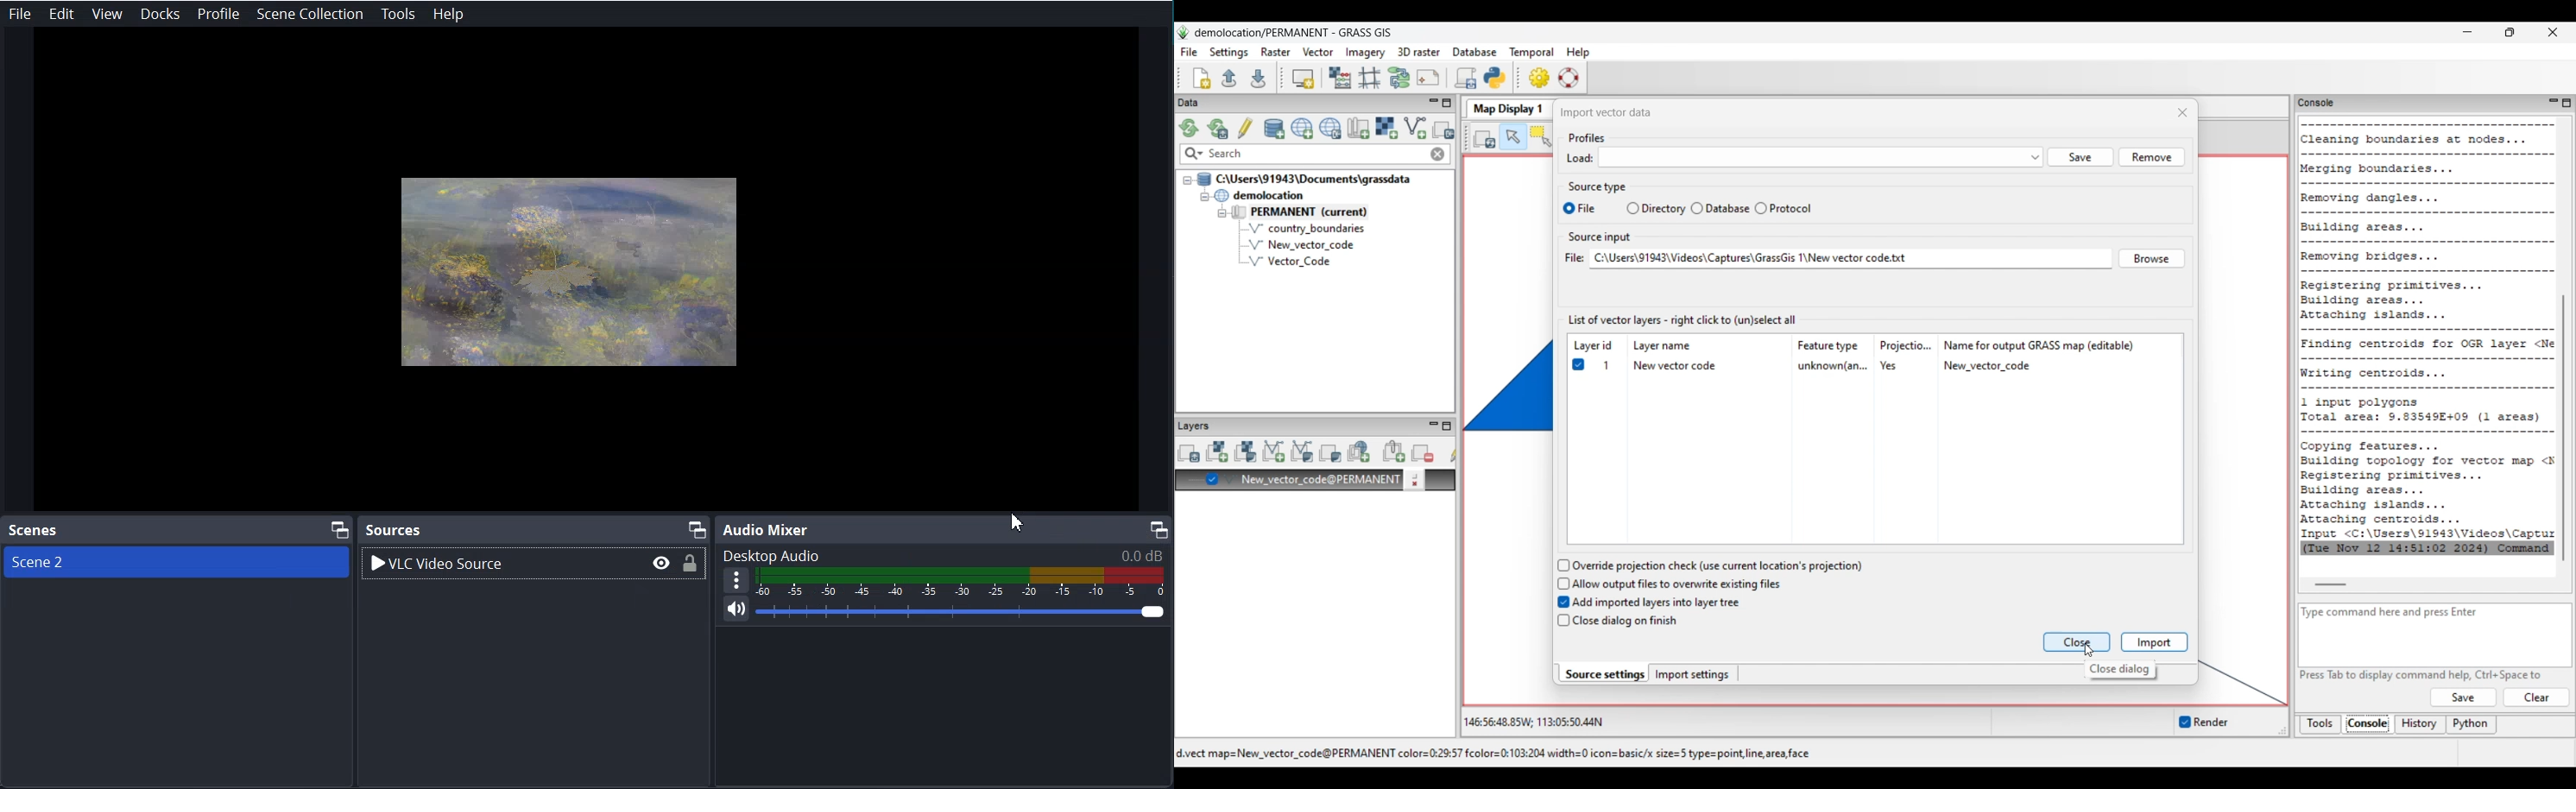 The image size is (2576, 812). Describe the element at coordinates (398, 527) in the screenshot. I see `Sources` at that location.